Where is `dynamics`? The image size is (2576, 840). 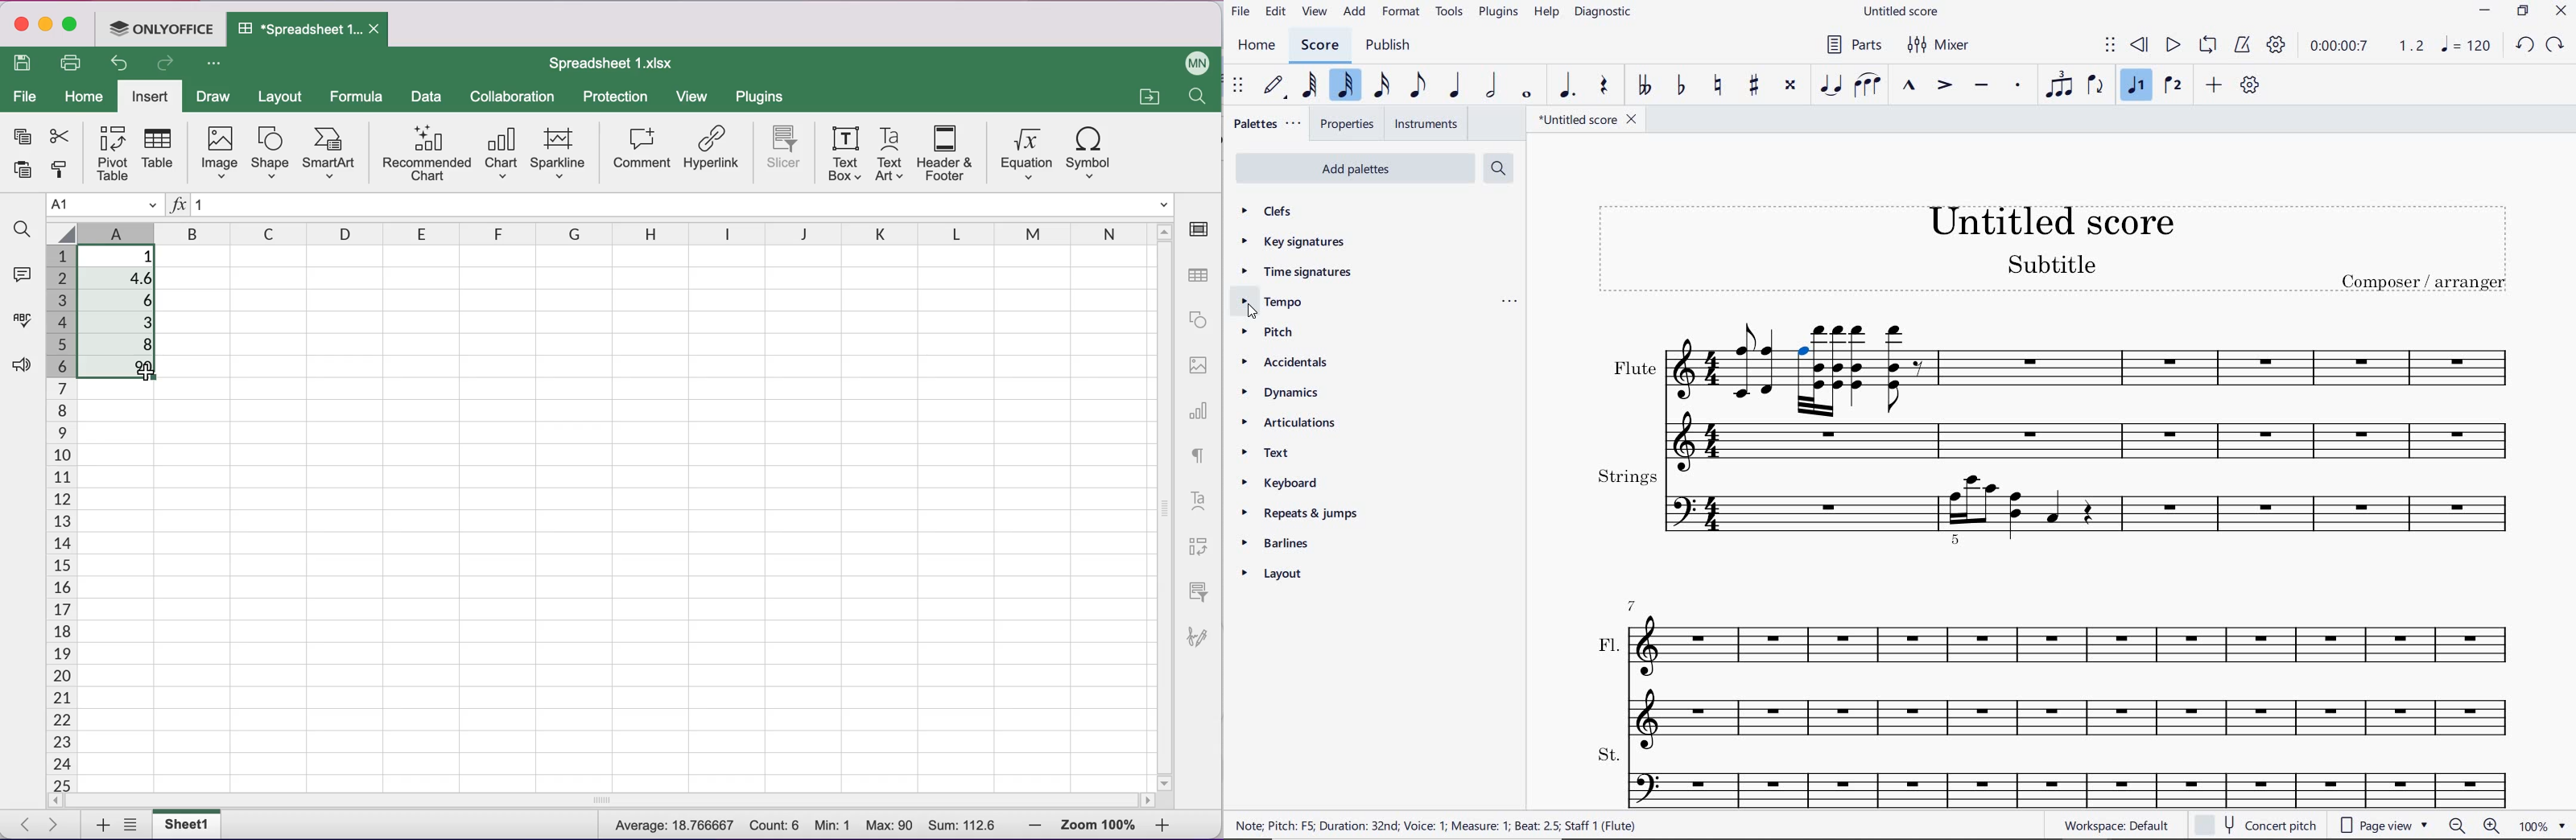 dynamics is located at coordinates (1290, 392).